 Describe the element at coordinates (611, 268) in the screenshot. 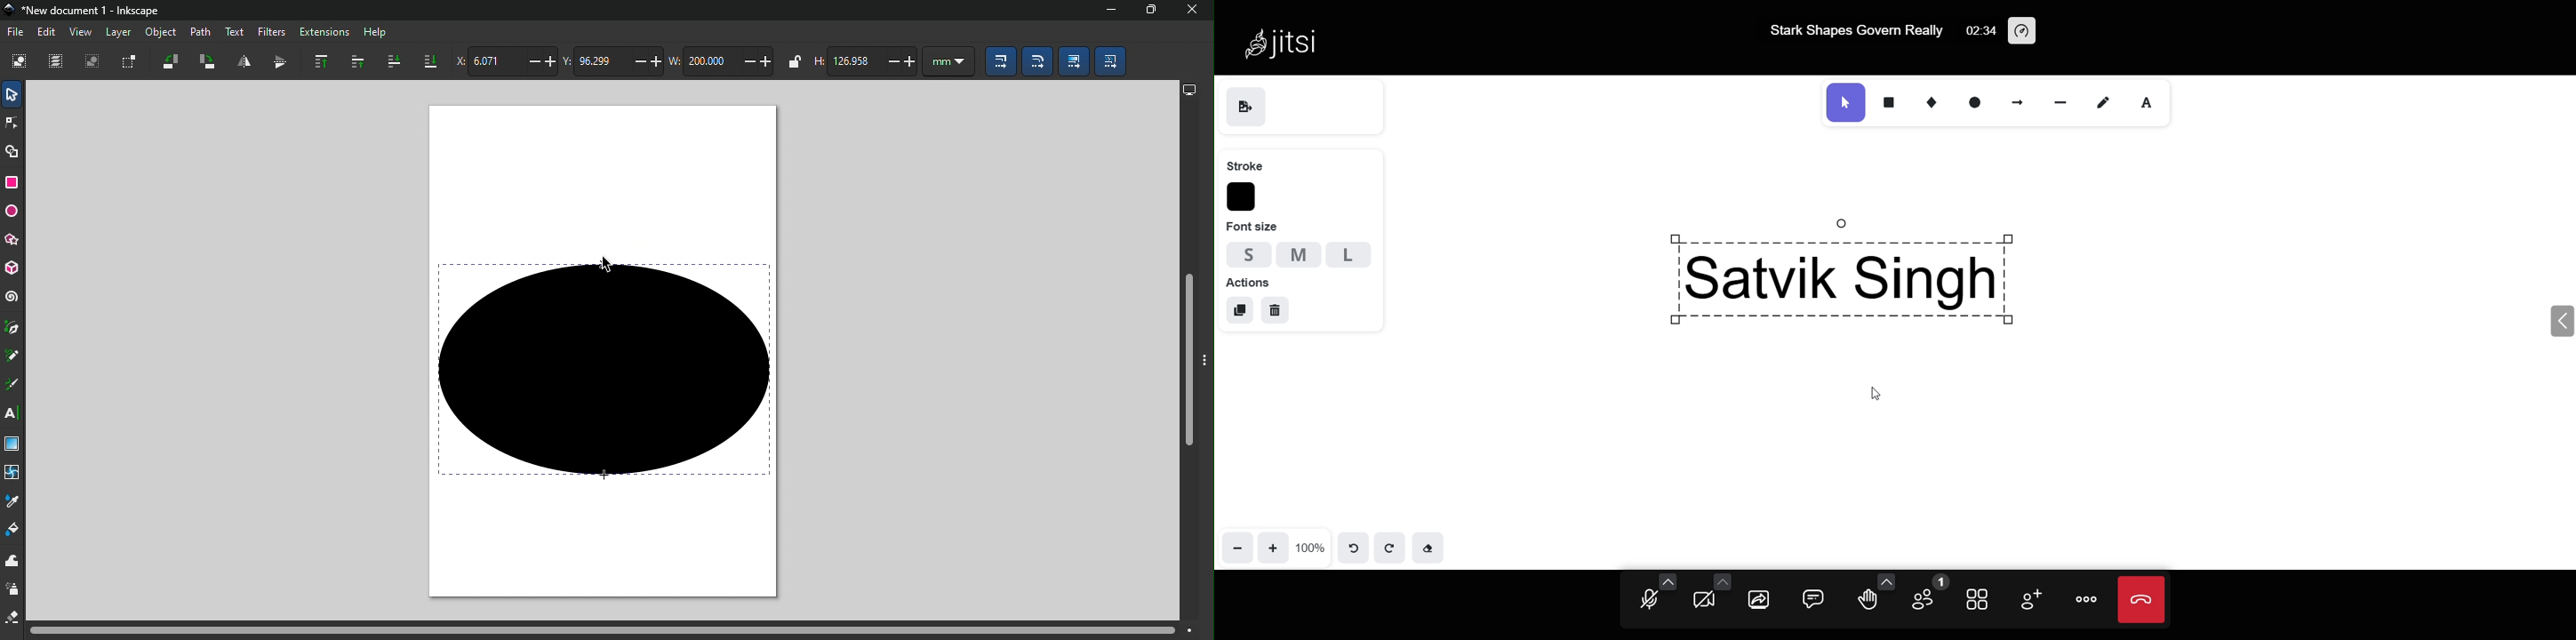

I see `cursor` at that location.